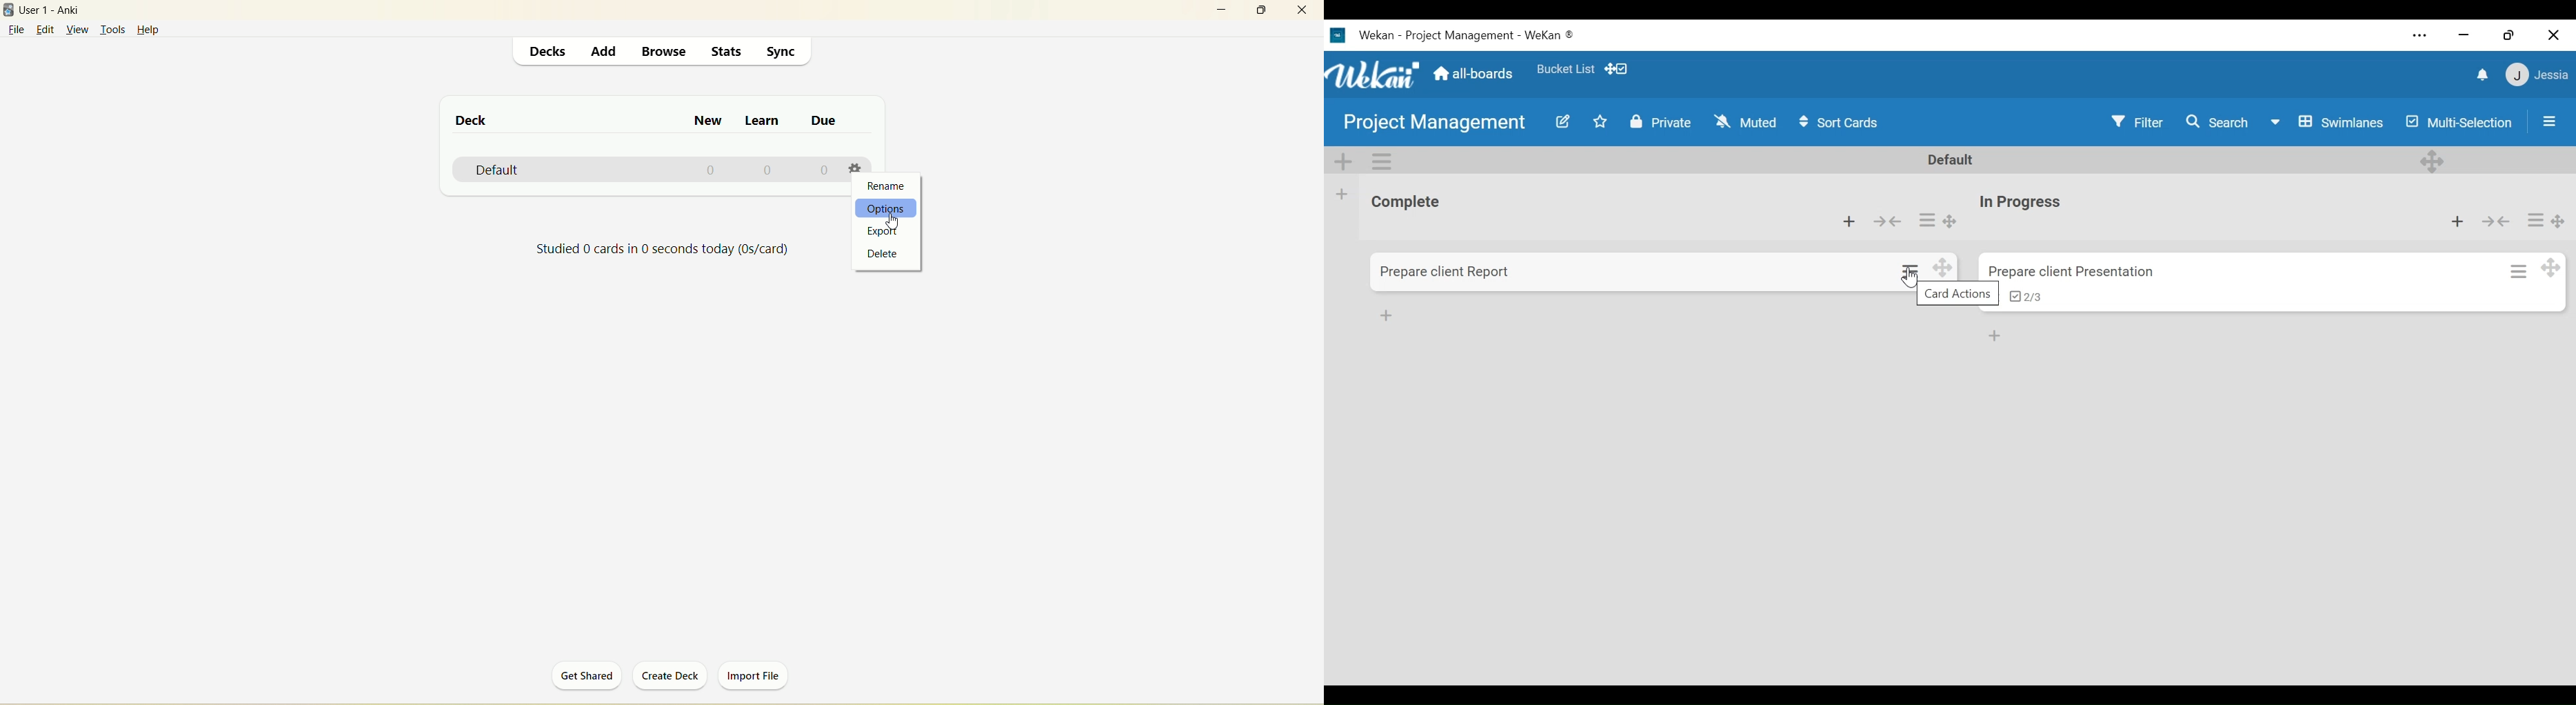  Describe the element at coordinates (785, 53) in the screenshot. I see `sync` at that location.